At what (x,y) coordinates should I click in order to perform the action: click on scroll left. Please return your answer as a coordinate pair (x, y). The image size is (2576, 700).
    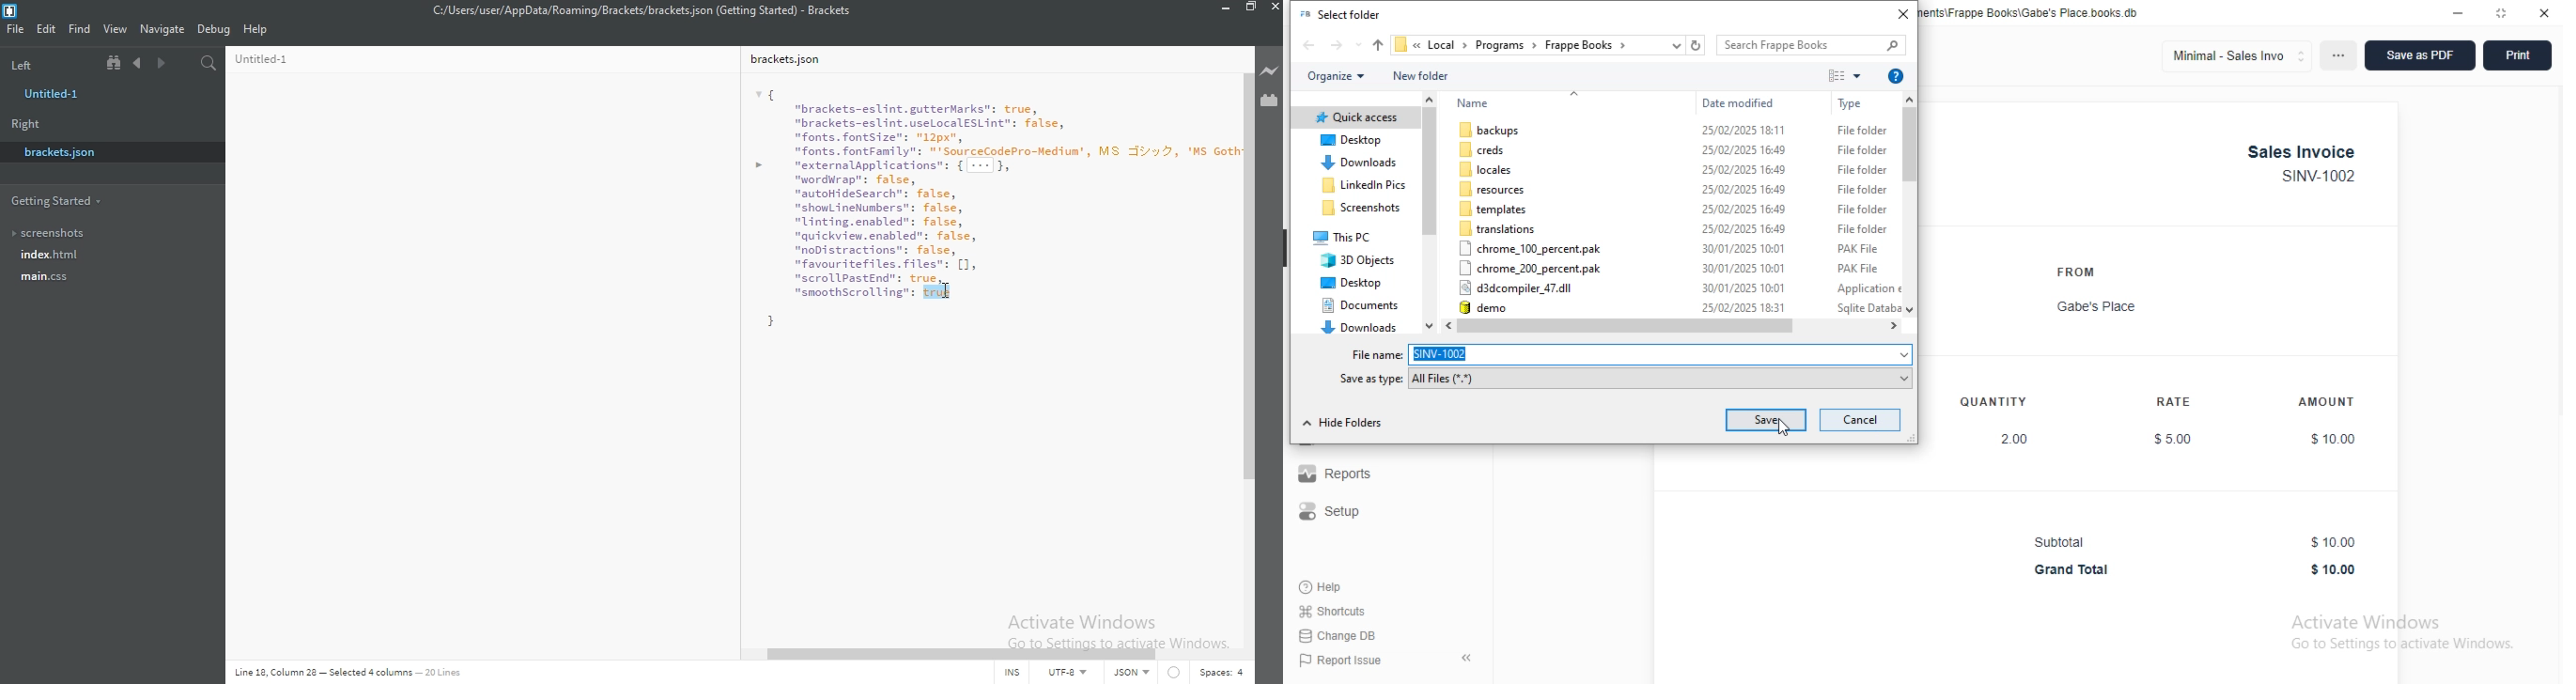
    Looking at the image, I should click on (1450, 326).